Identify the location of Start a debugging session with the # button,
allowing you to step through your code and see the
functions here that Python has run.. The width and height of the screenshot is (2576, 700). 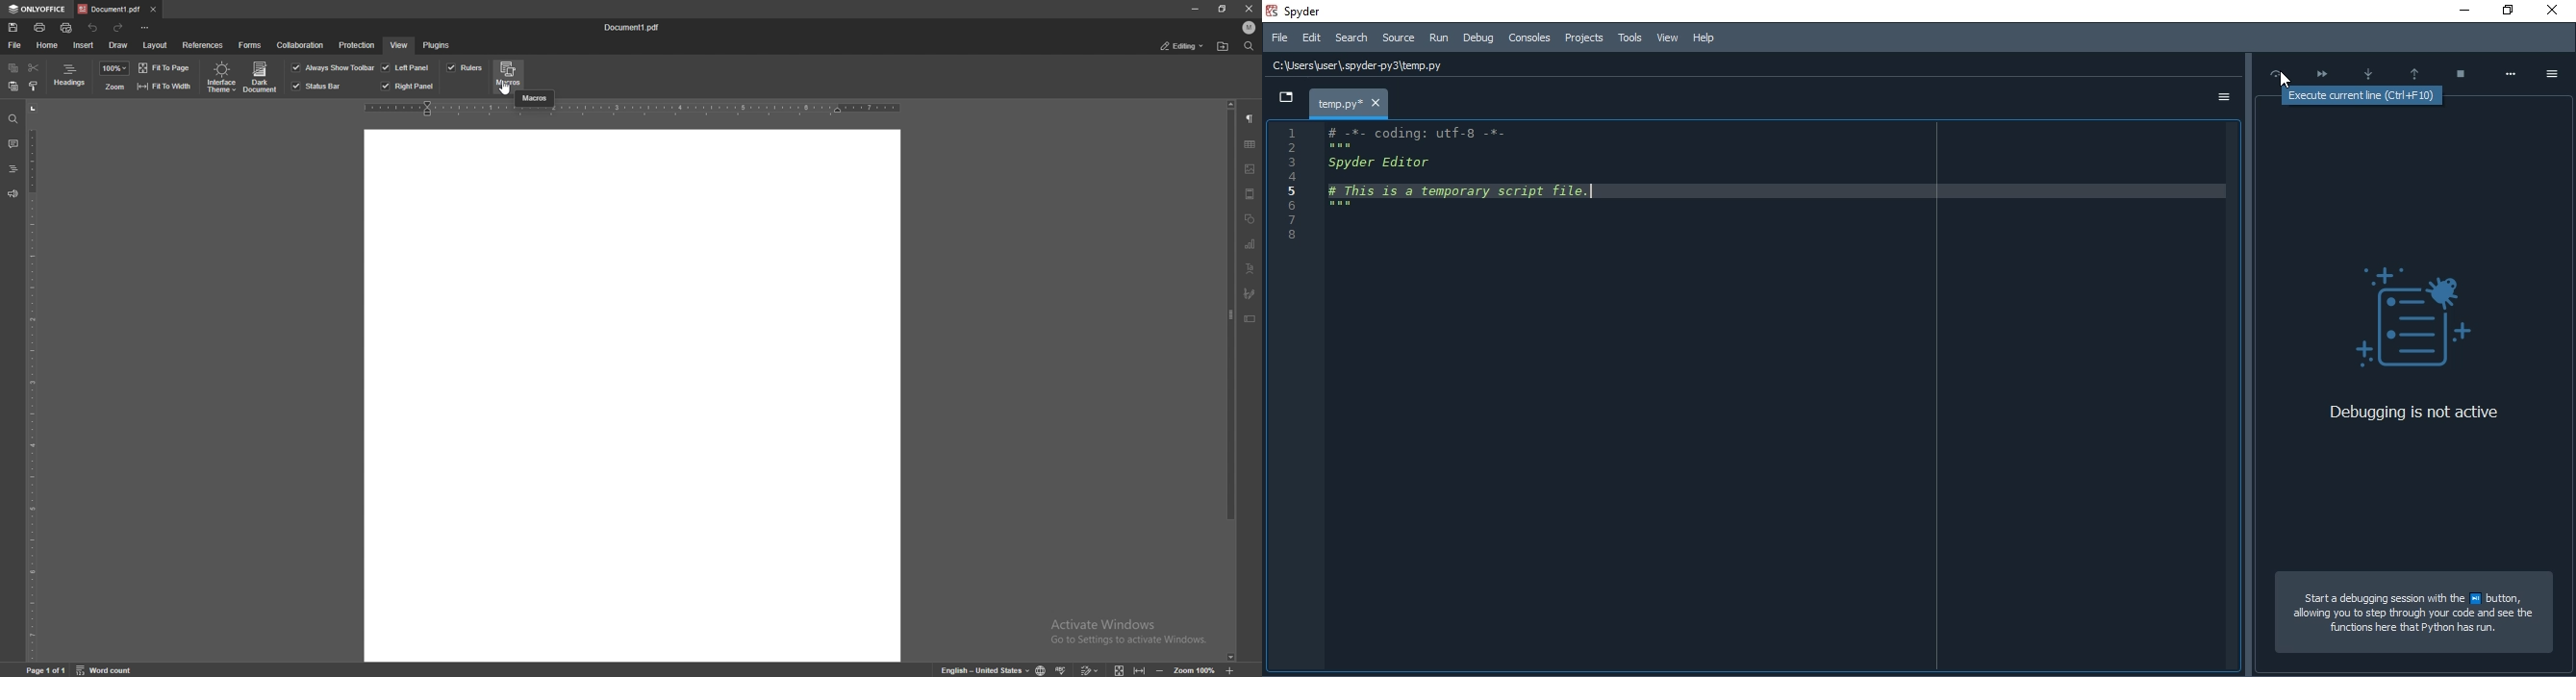
(2412, 614).